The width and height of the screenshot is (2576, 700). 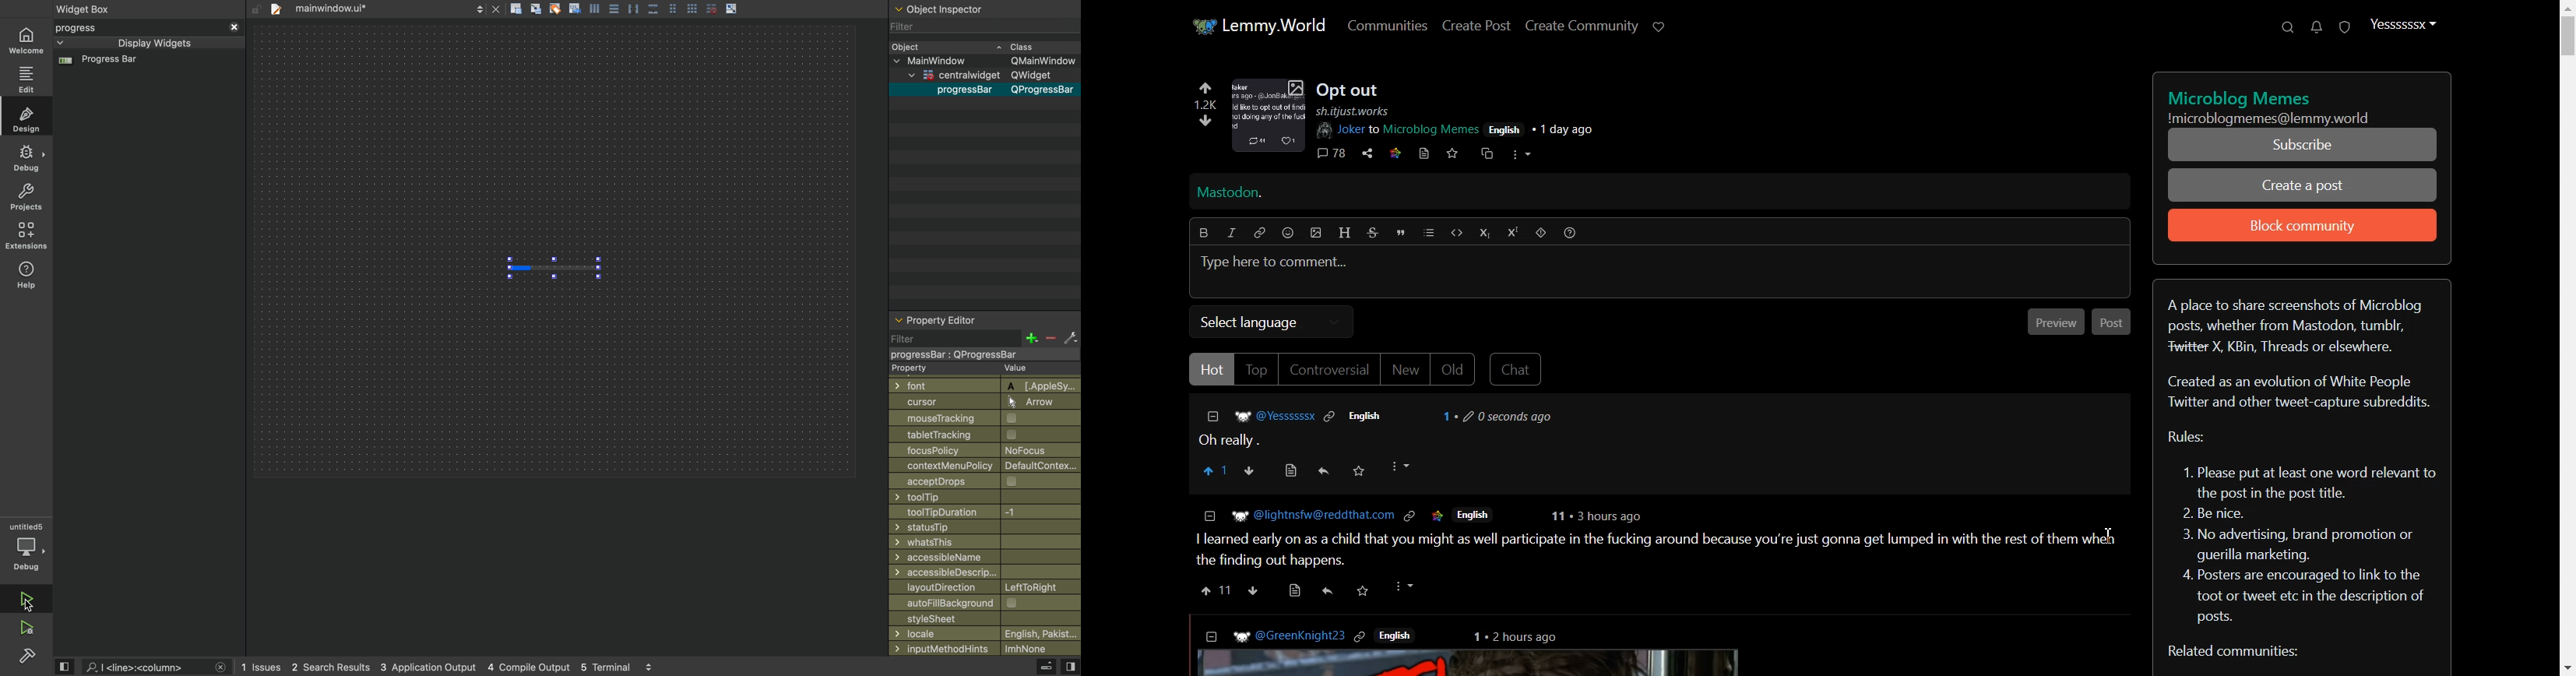 What do you see at coordinates (976, 46) in the screenshot?
I see `object` at bounding box center [976, 46].